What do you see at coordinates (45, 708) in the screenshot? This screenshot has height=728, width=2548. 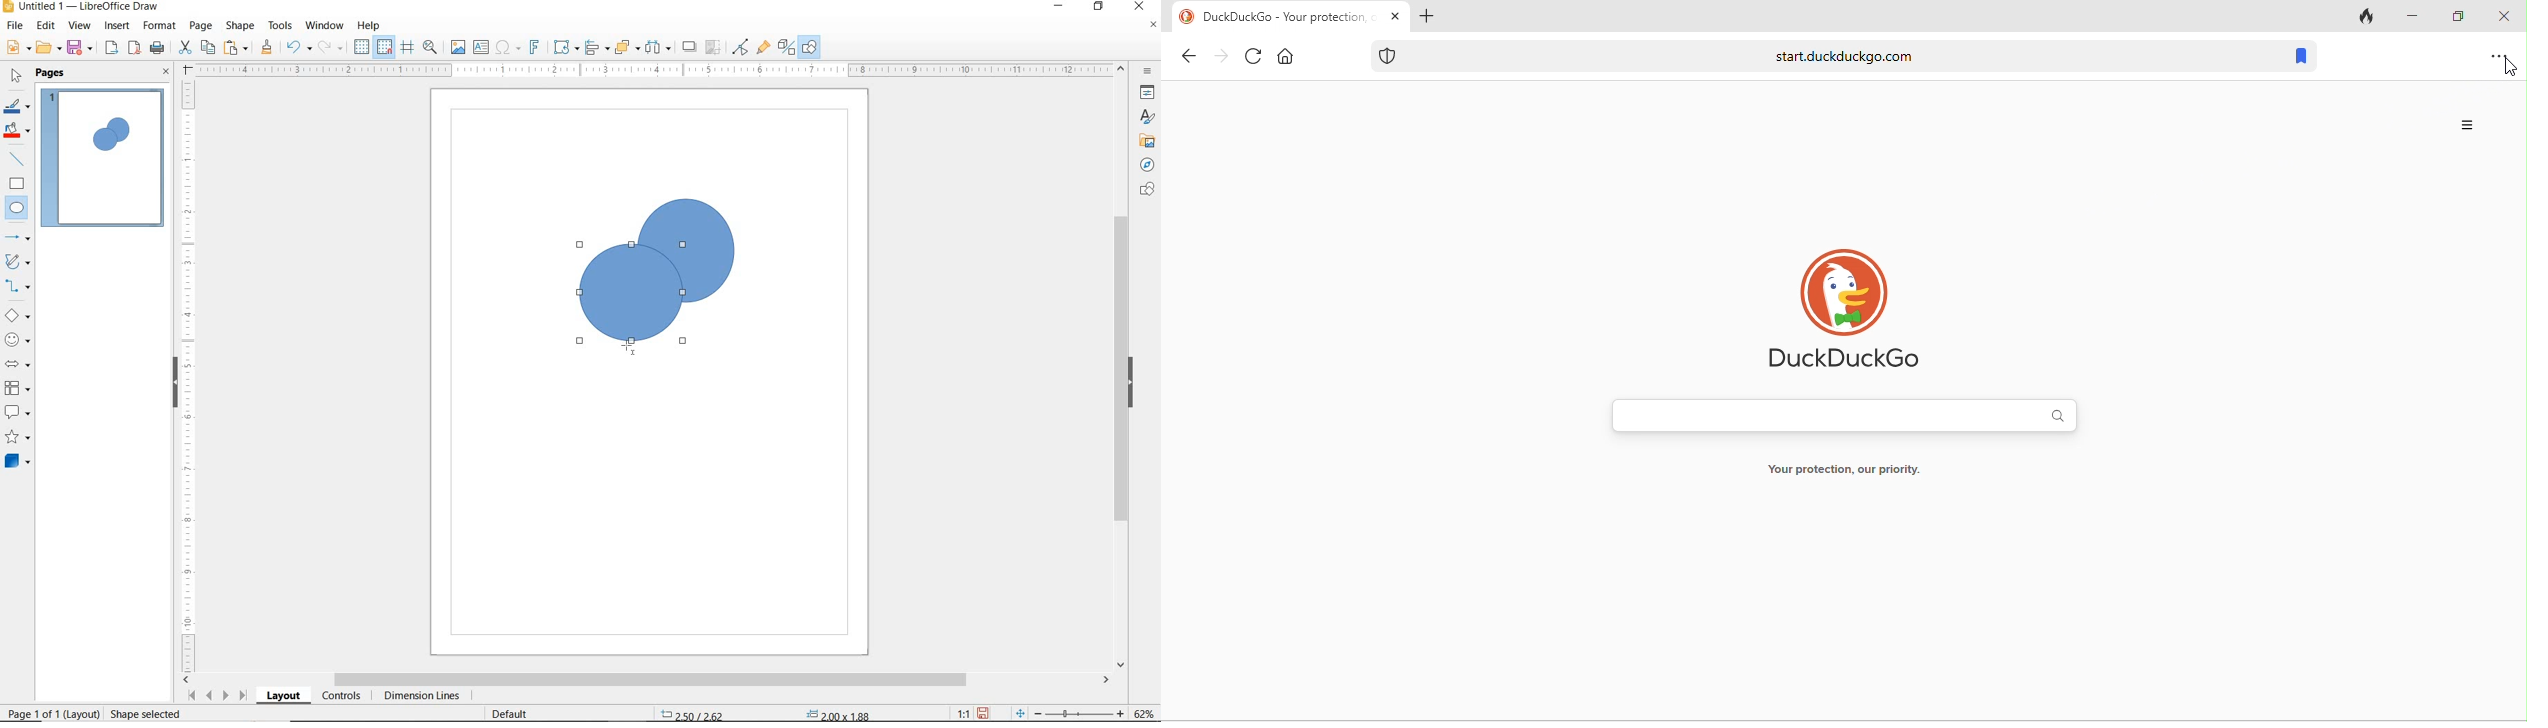 I see `PAGE 1 O 1` at bounding box center [45, 708].